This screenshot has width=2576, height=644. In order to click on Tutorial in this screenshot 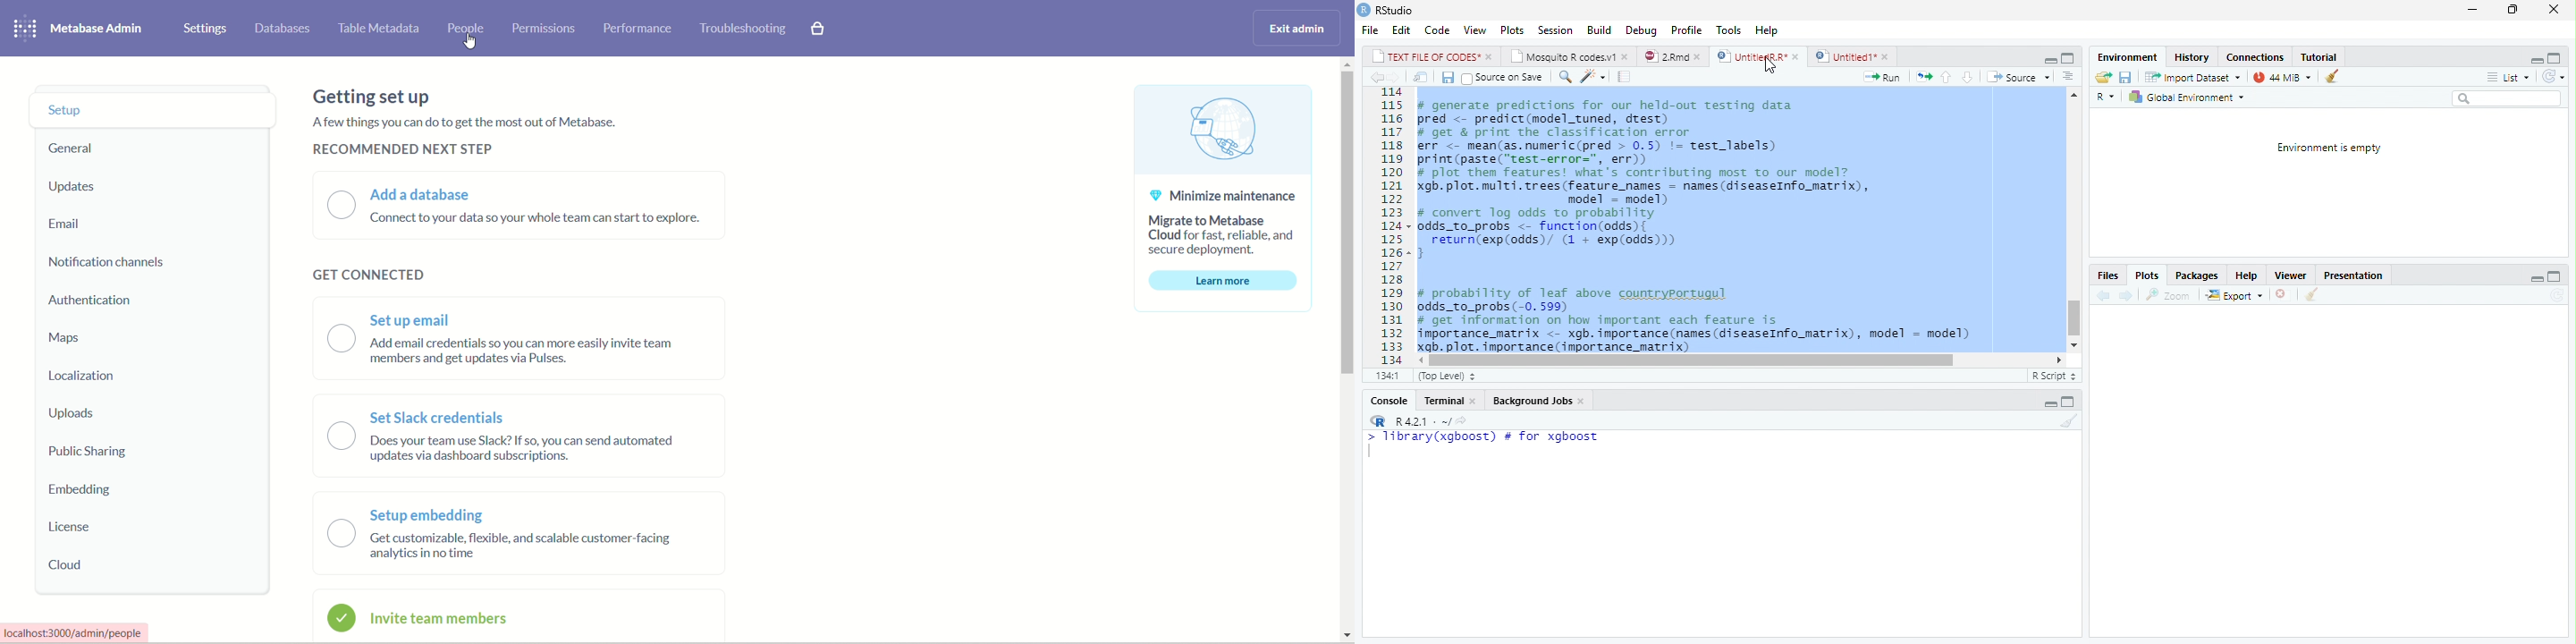, I will do `click(2321, 56)`.